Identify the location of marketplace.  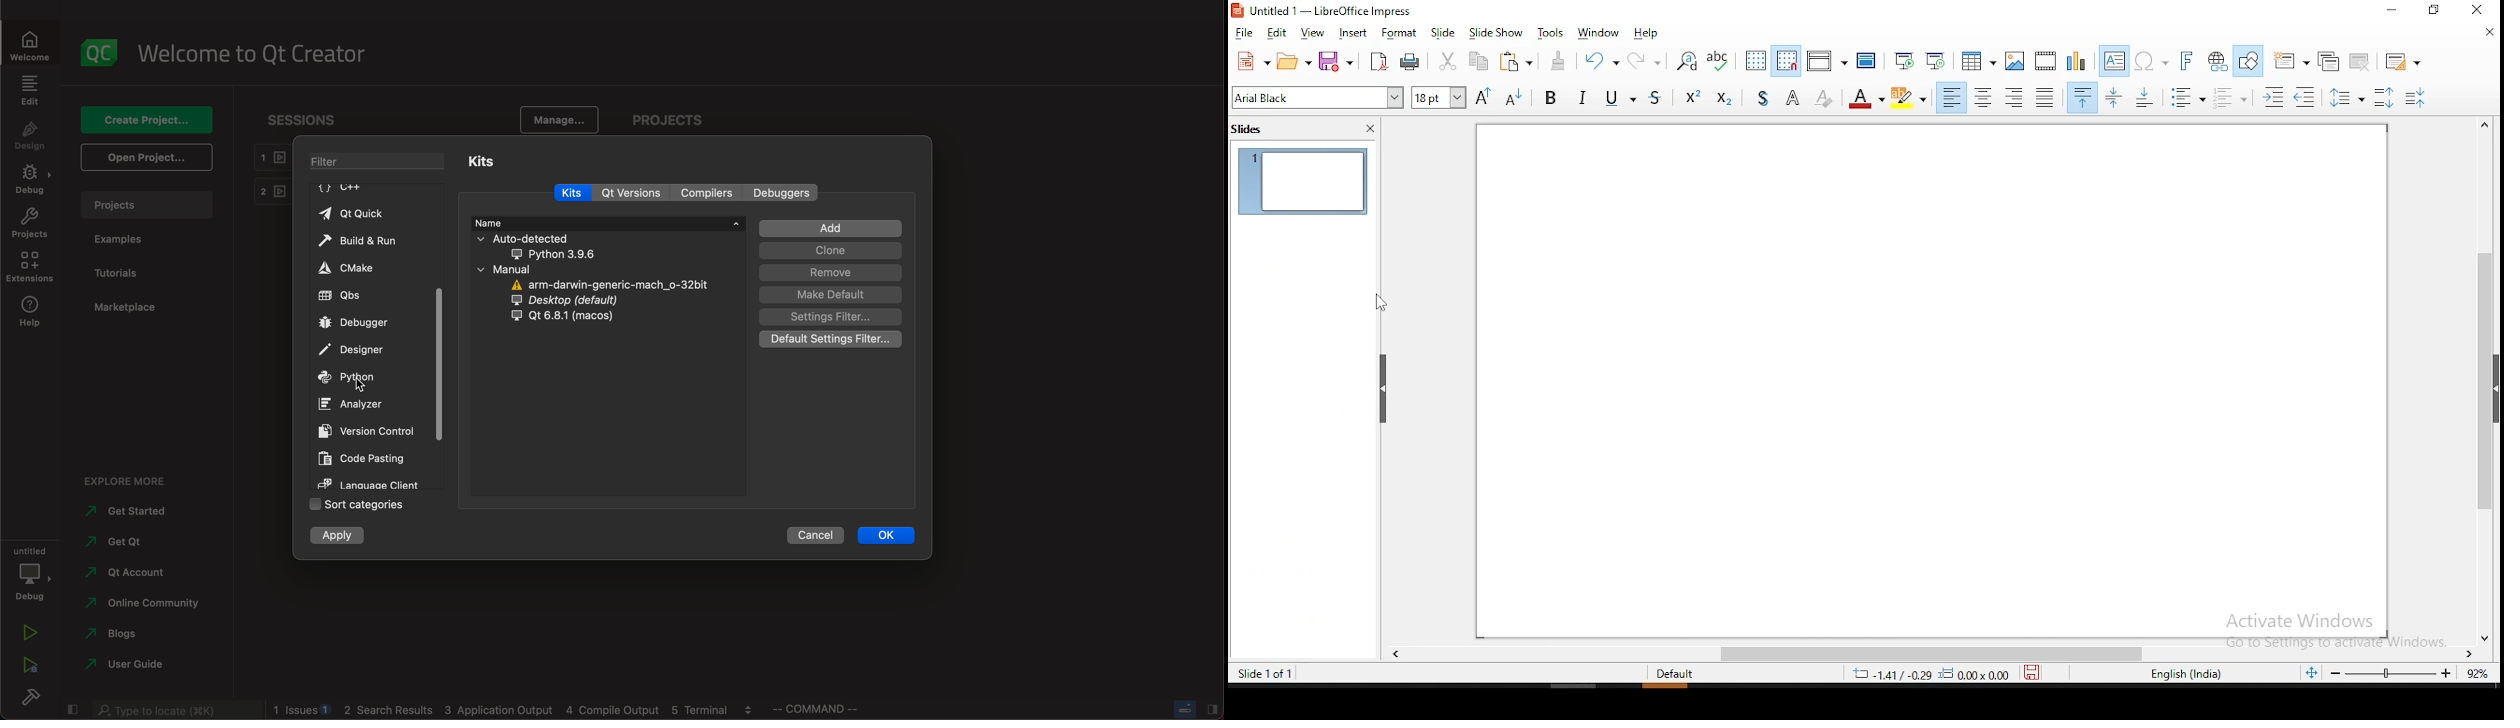
(130, 309).